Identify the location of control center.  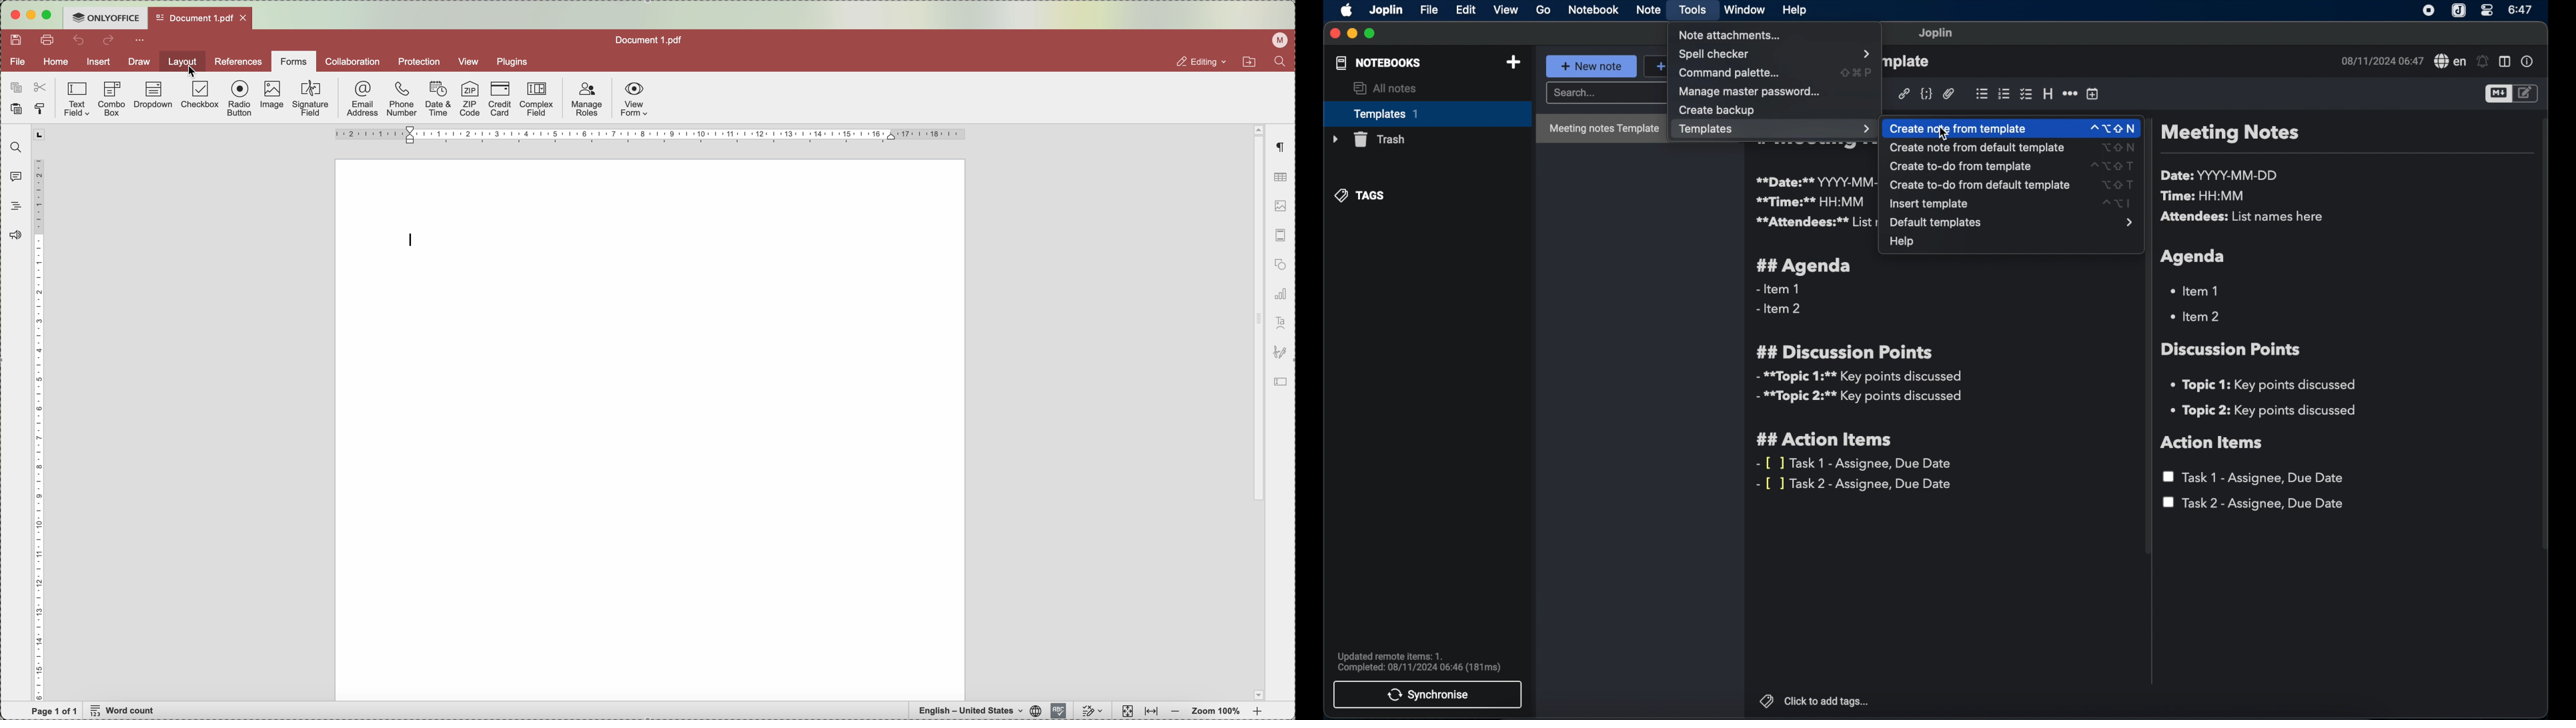
(2487, 11).